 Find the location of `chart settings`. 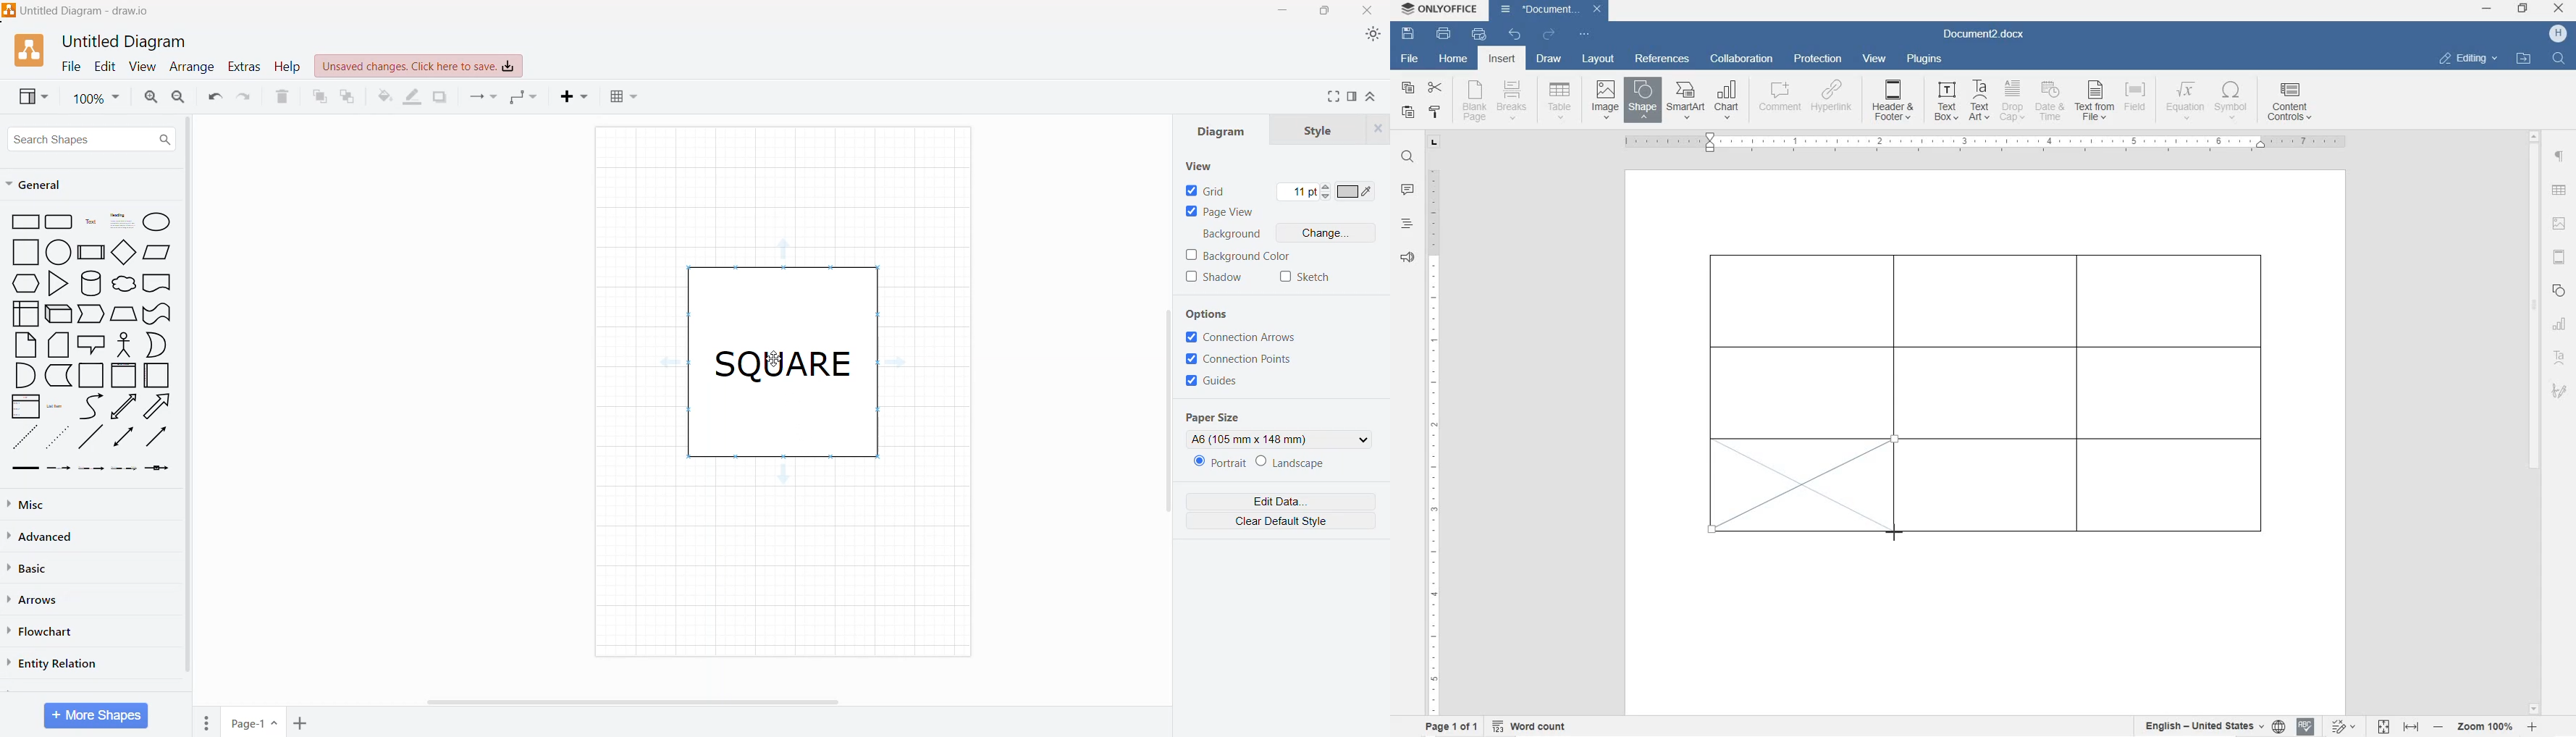

chart settings is located at coordinates (2562, 324).